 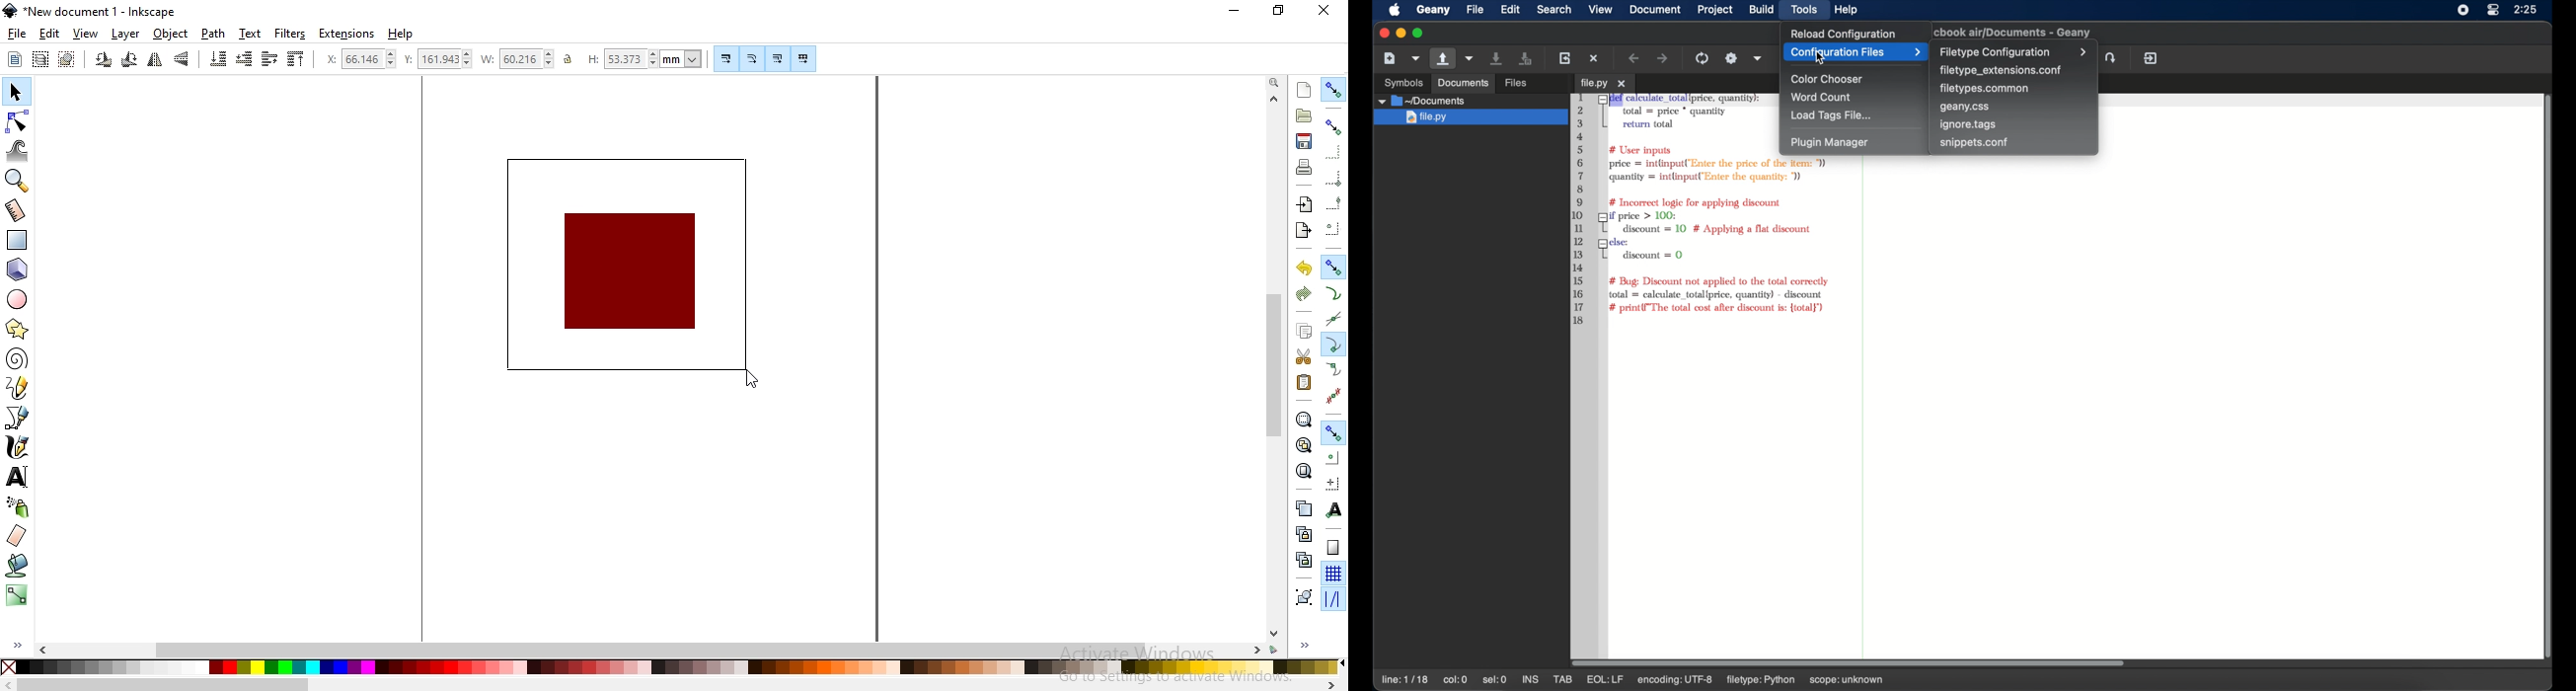 I want to click on save document, so click(x=1305, y=142).